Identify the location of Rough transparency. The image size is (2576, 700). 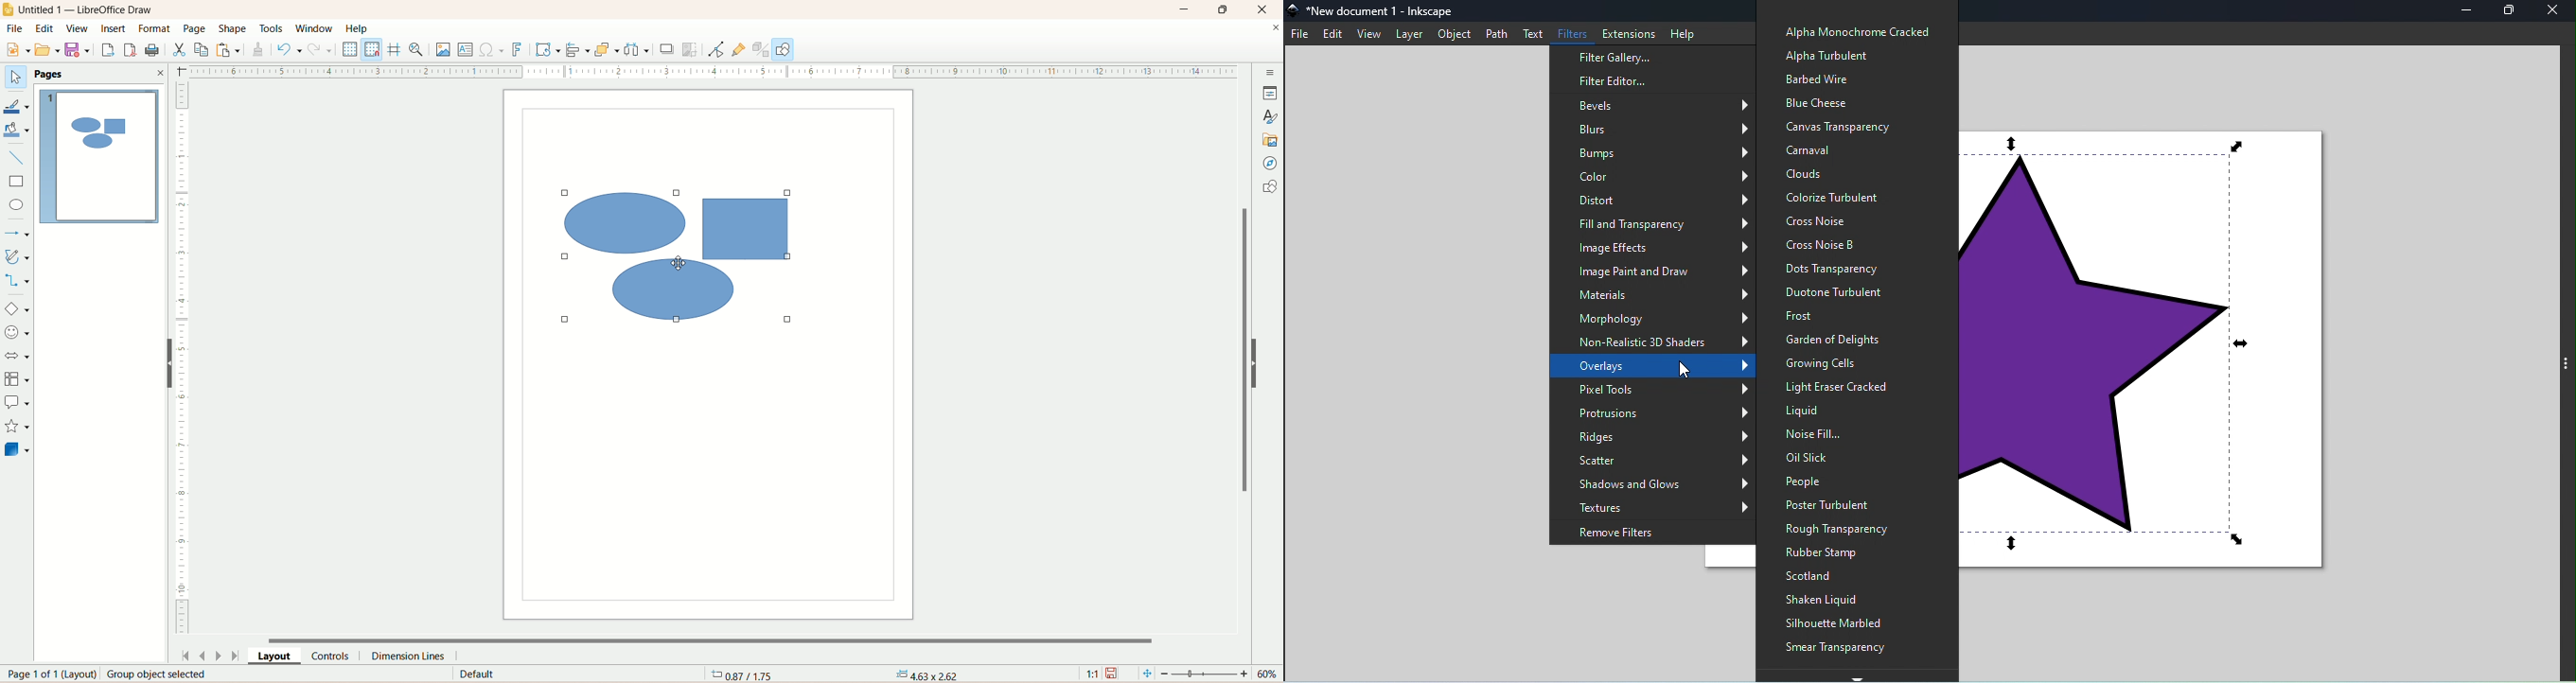
(1840, 527).